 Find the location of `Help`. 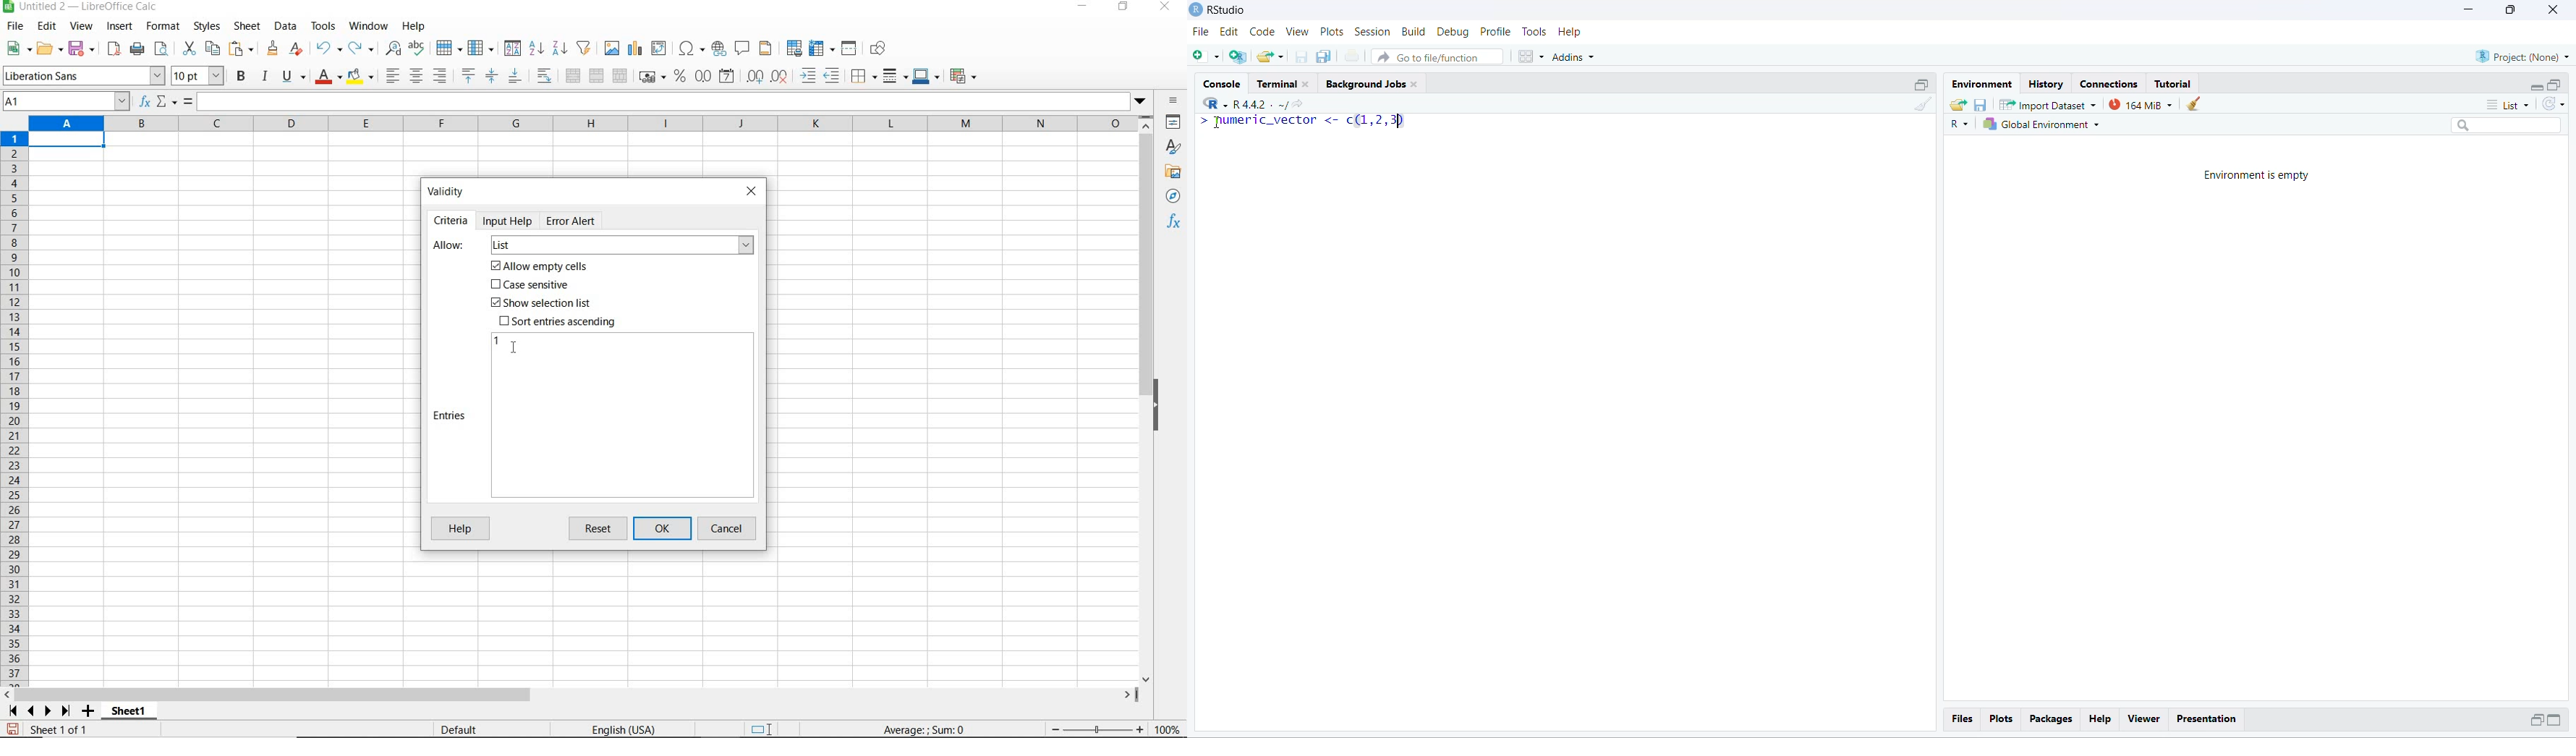

Help is located at coordinates (2099, 719).